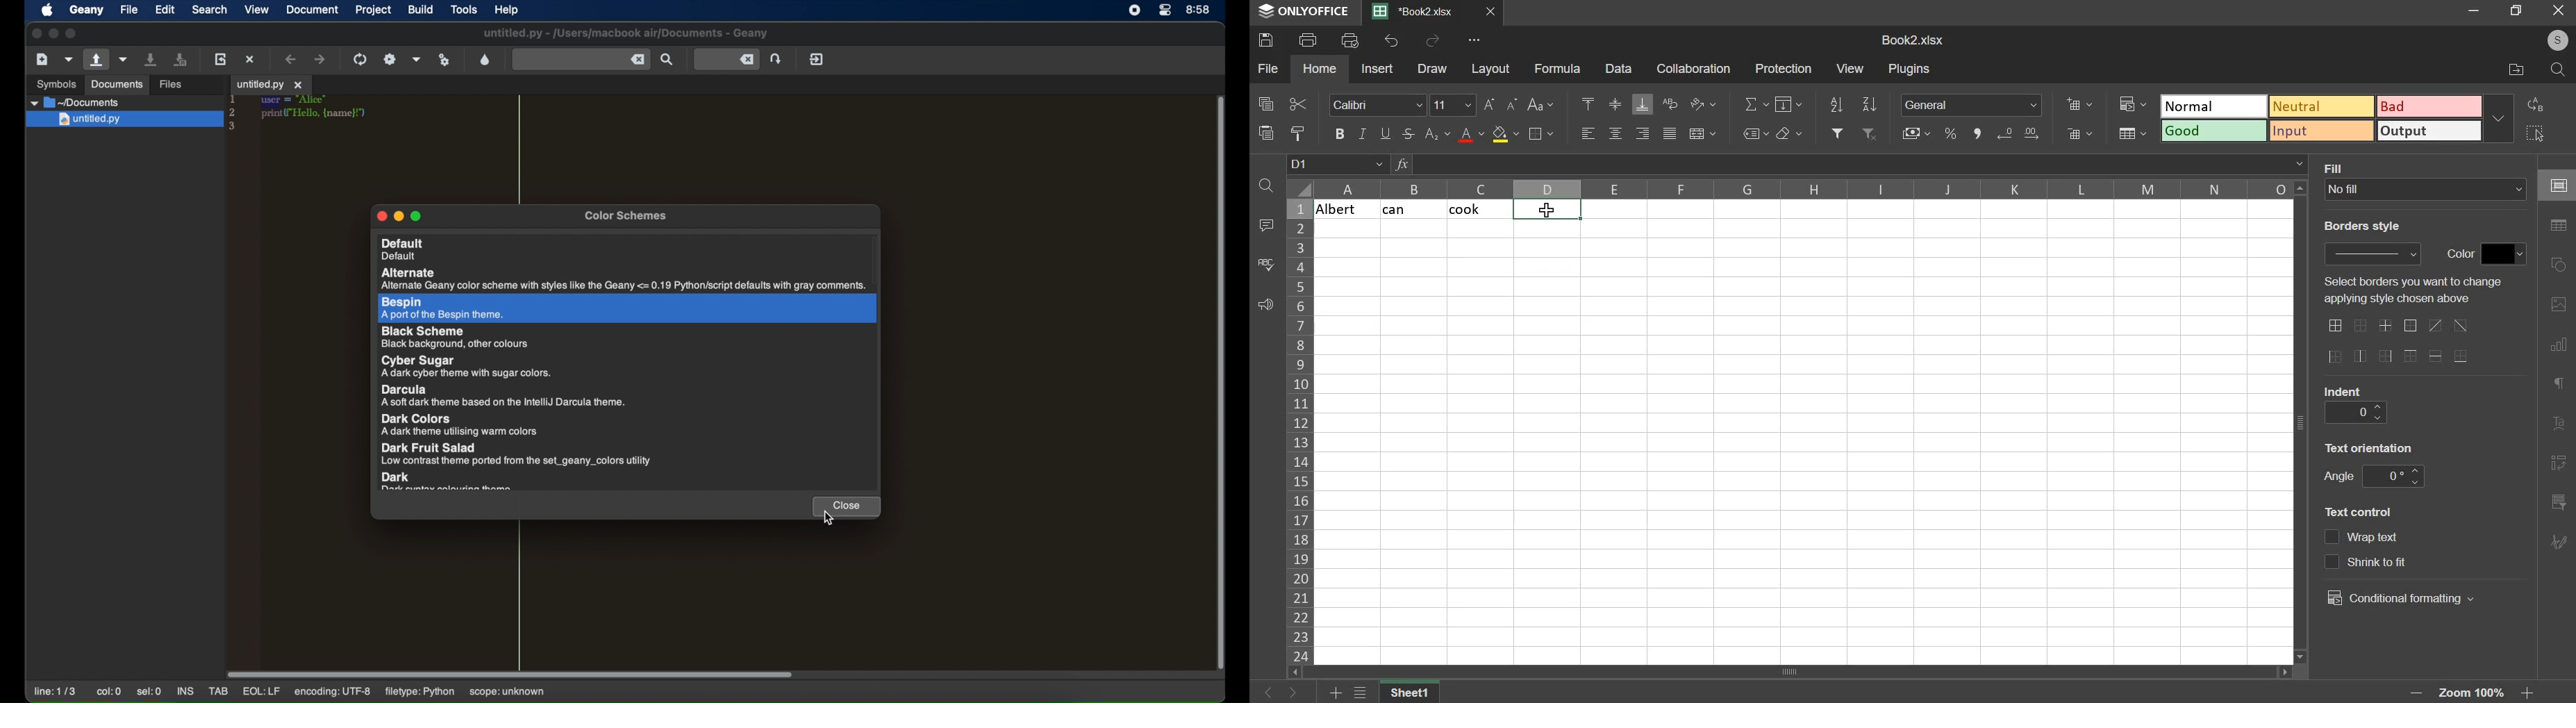  What do you see at coordinates (1308, 40) in the screenshot?
I see `print` at bounding box center [1308, 40].